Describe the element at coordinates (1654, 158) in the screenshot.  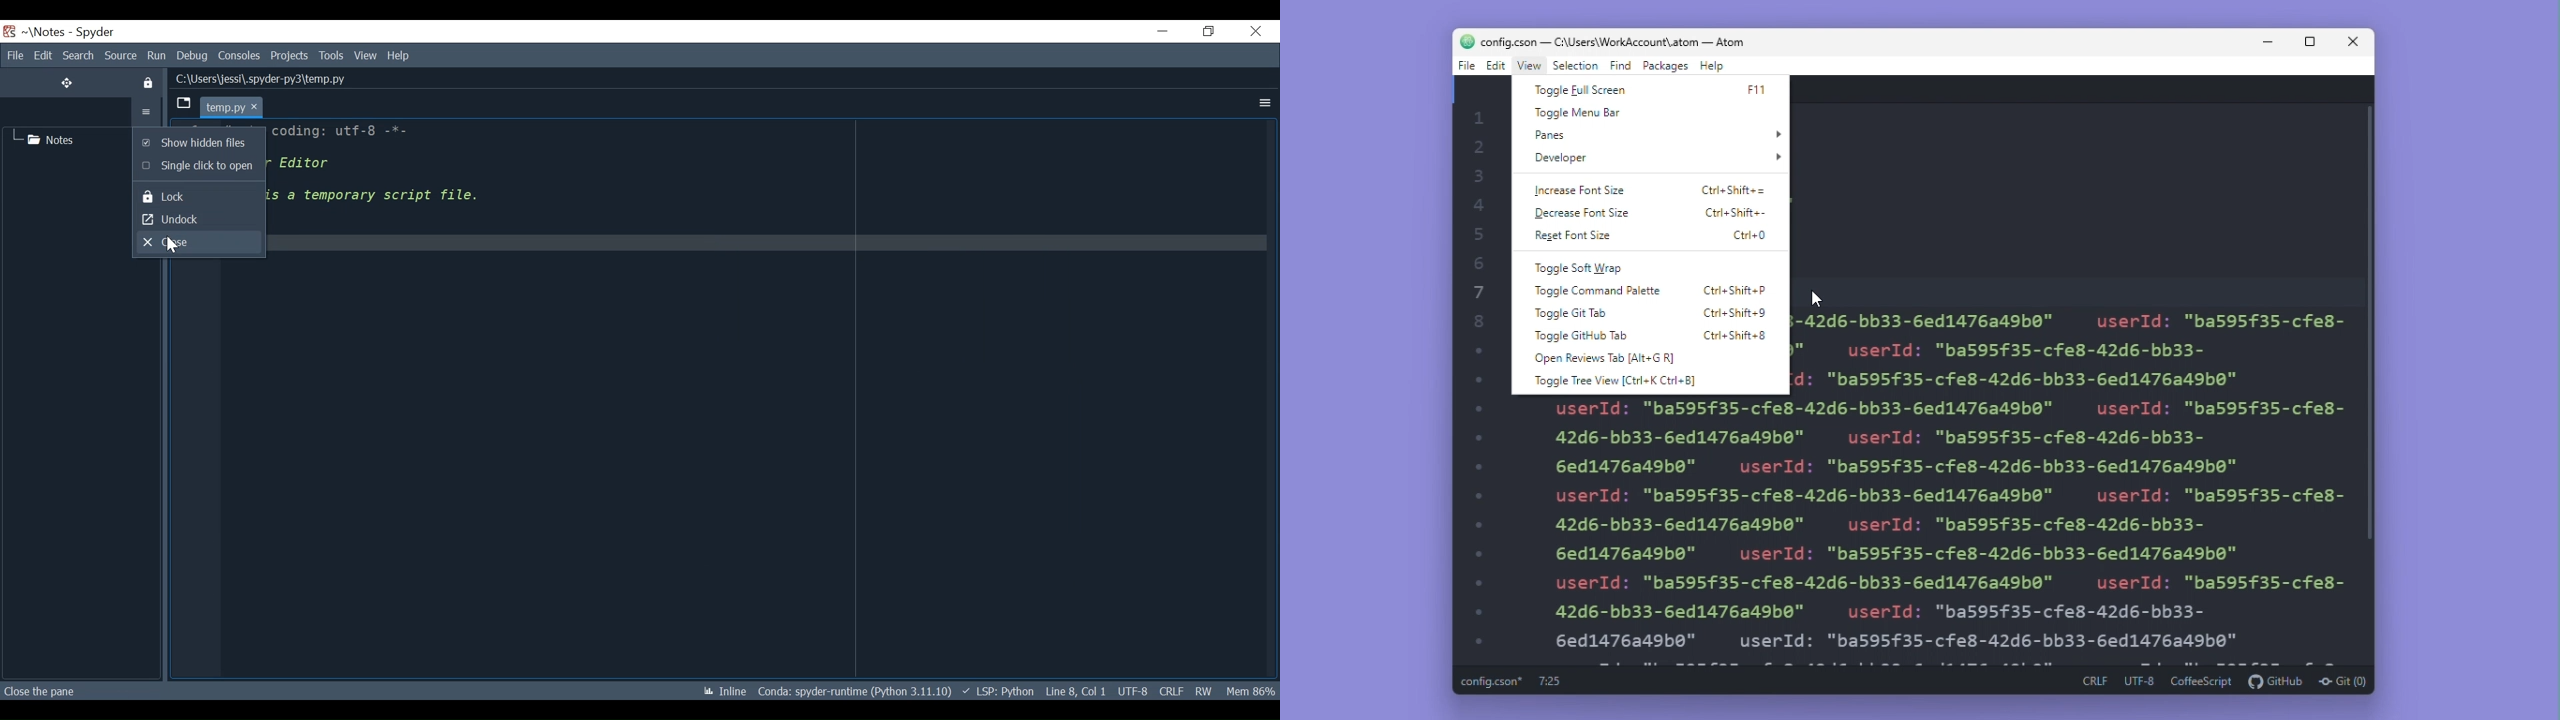
I see `developer` at that location.